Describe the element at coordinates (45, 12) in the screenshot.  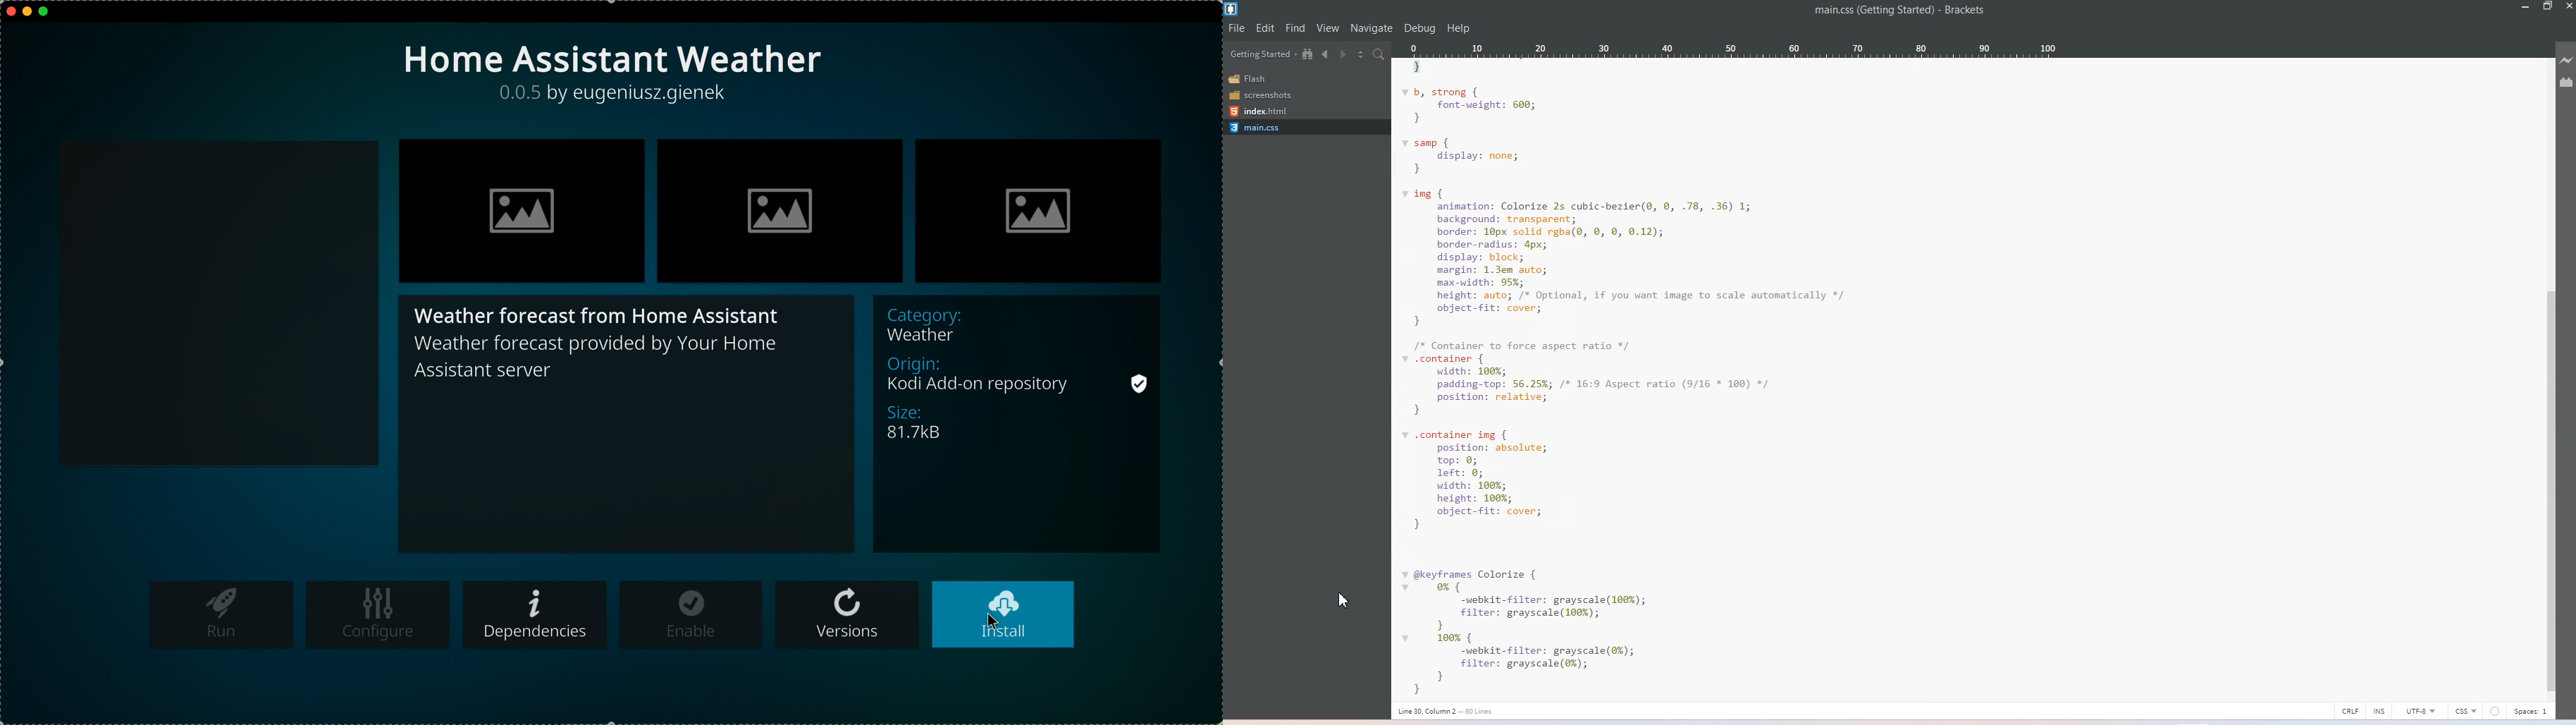
I see `maximize` at that location.